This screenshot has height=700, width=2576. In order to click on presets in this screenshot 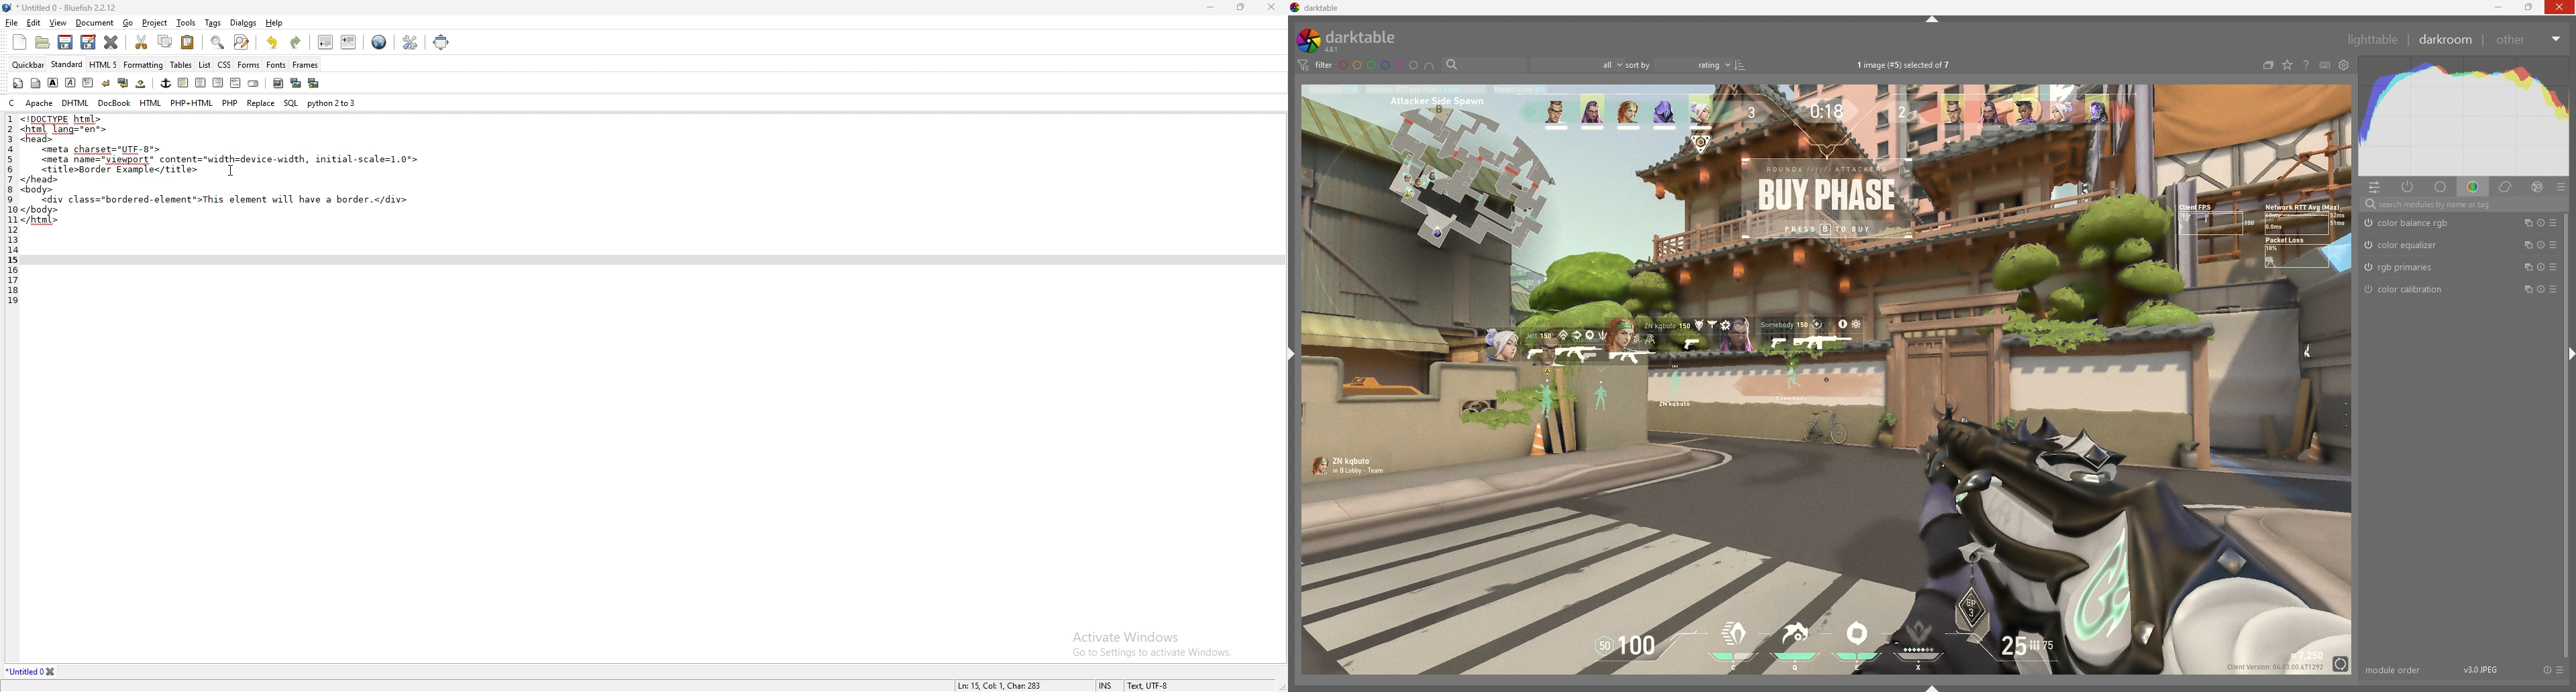, I will do `click(2553, 290)`.